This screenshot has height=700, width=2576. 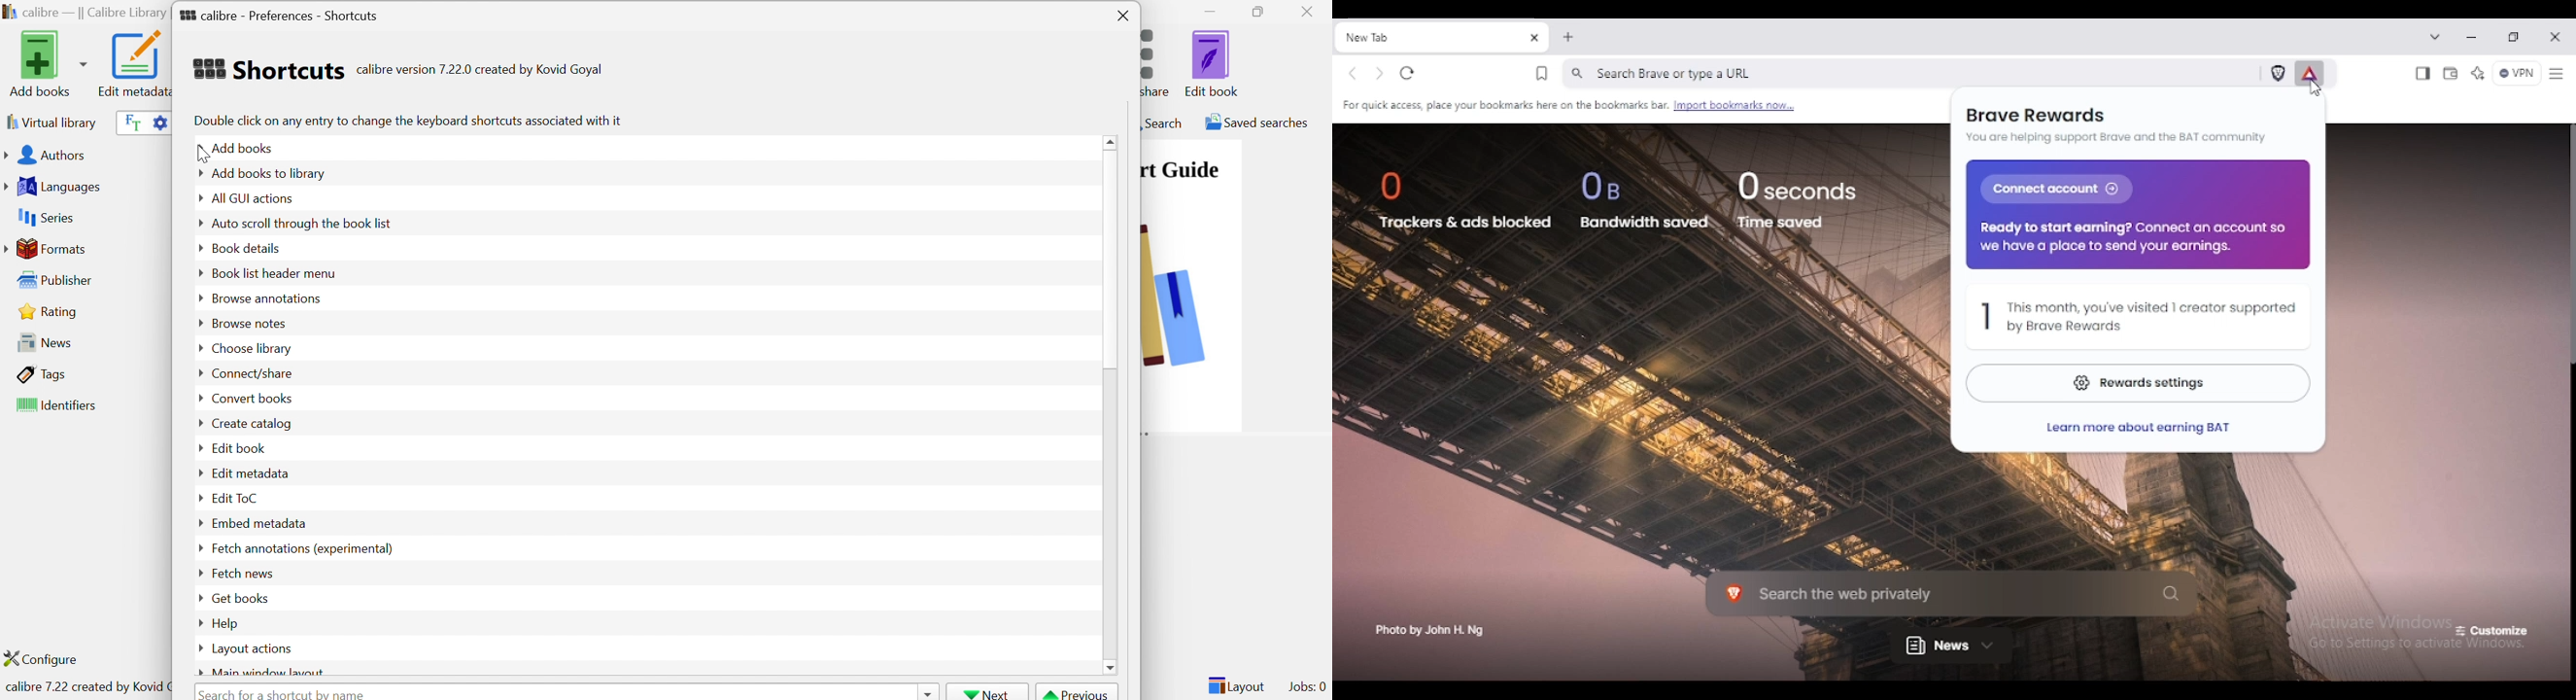 I want to click on Edit book, so click(x=240, y=447).